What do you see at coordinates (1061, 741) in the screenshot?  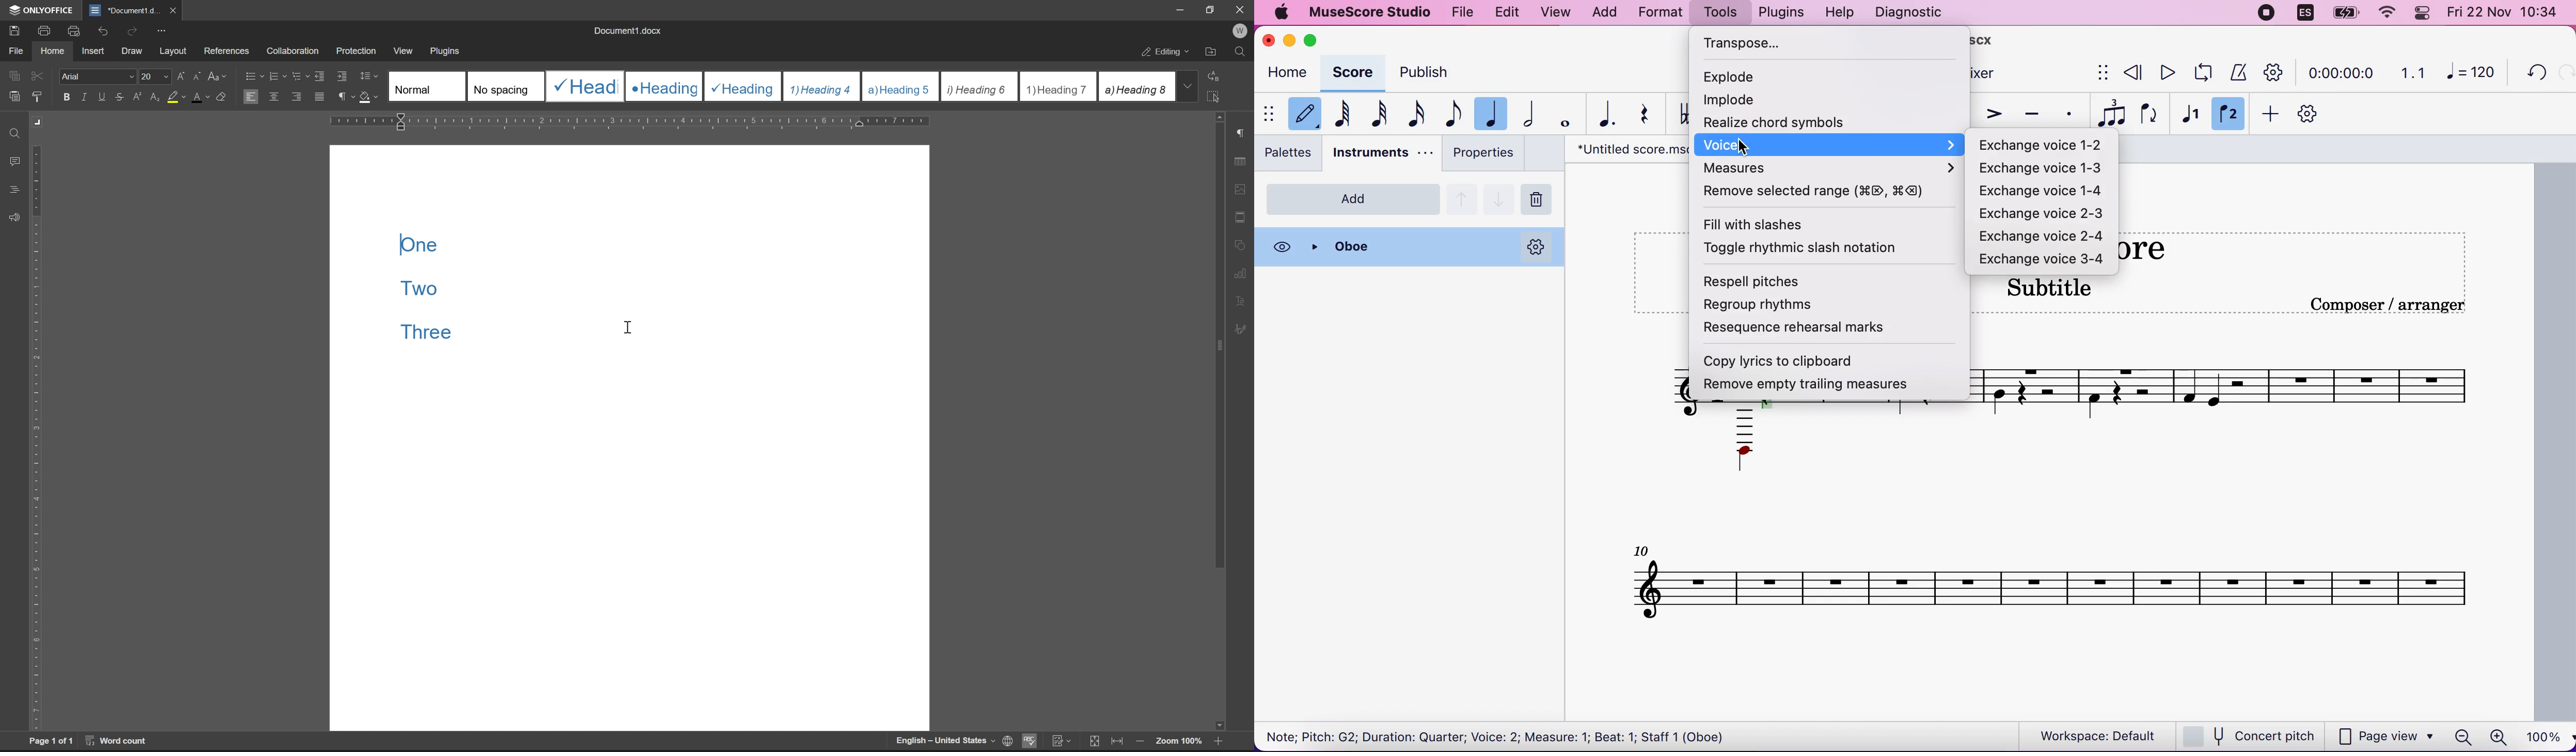 I see `track changes` at bounding box center [1061, 741].